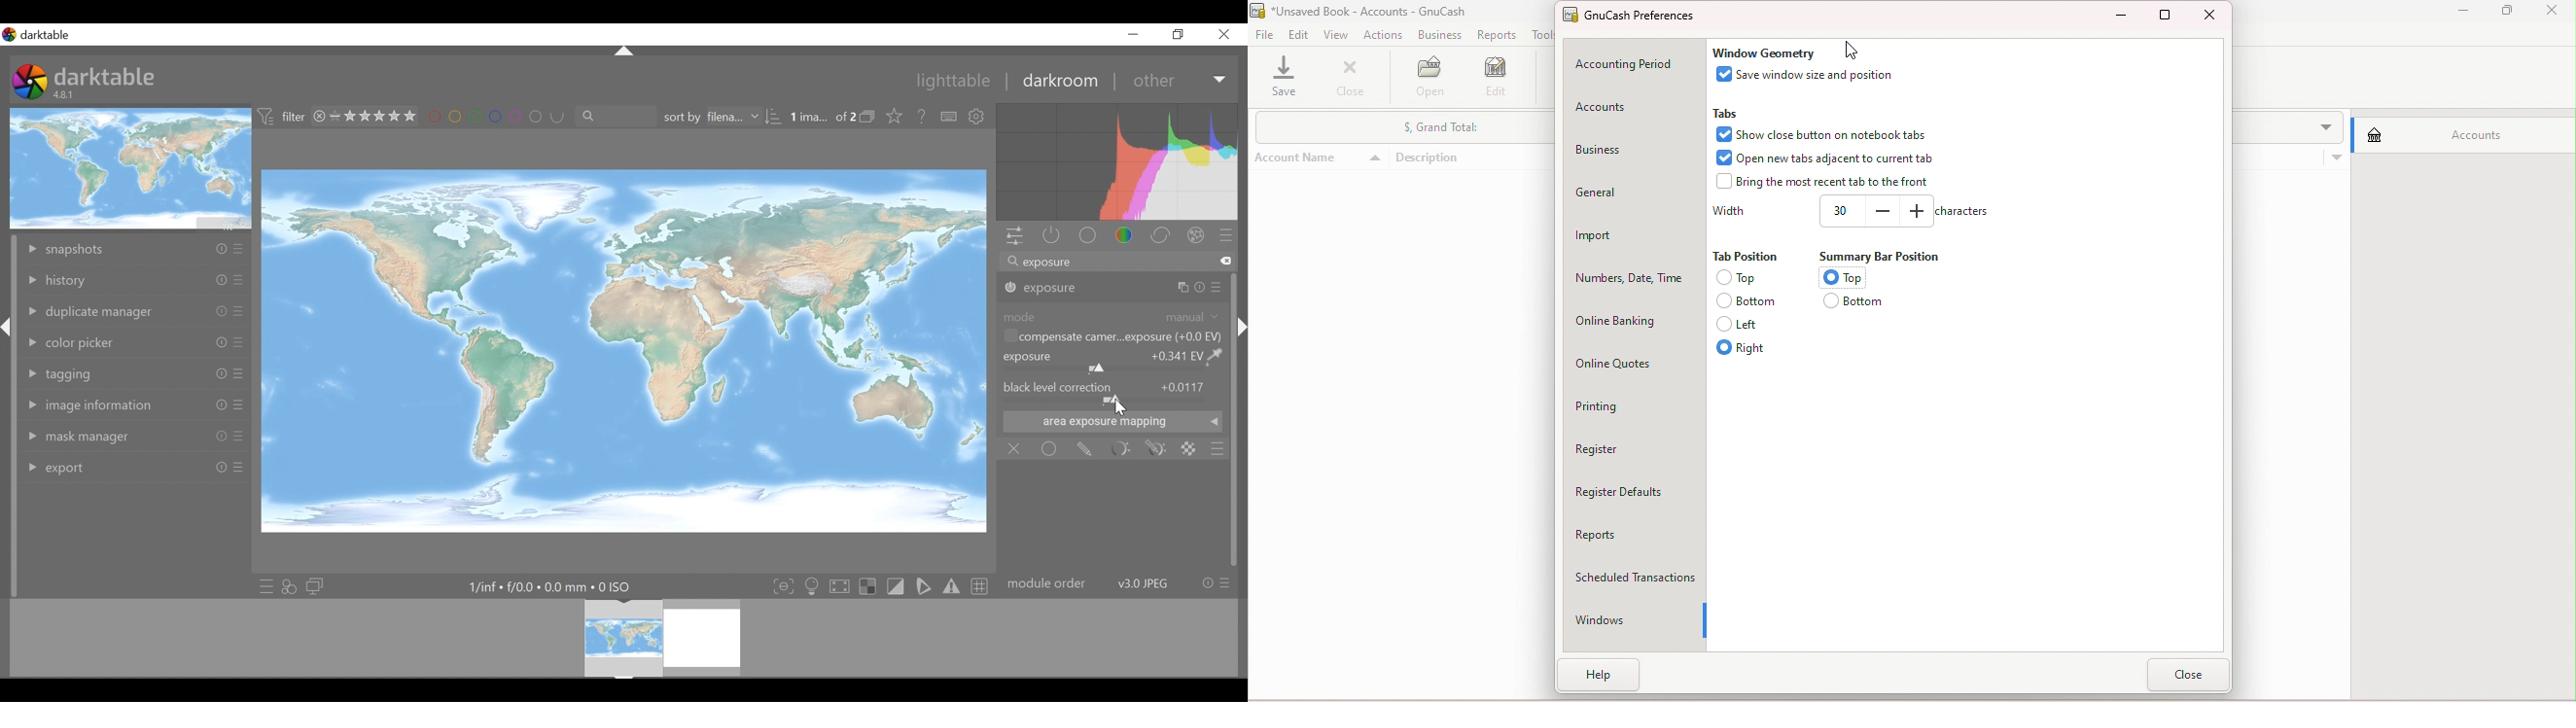 This screenshot has height=728, width=2576. What do you see at coordinates (1355, 81) in the screenshot?
I see `Close` at bounding box center [1355, 81].